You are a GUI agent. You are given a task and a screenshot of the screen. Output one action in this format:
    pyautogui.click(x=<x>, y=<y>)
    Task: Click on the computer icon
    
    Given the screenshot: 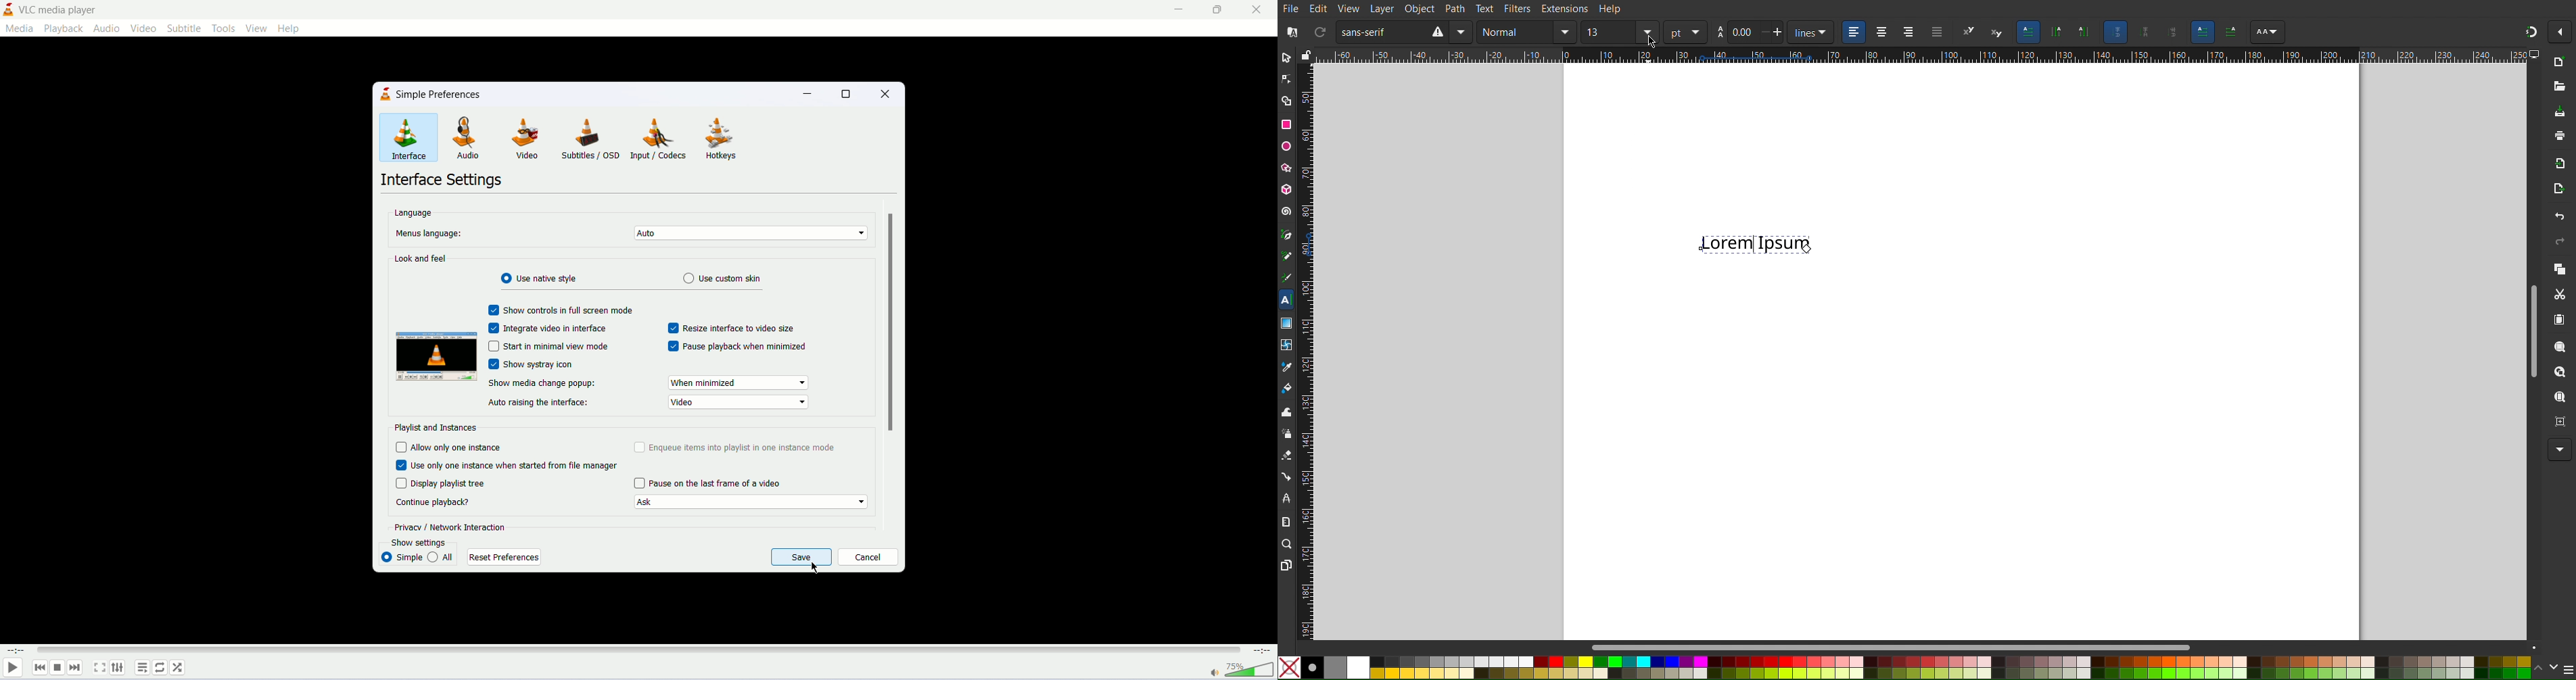 What is the action you would take?
    pyautogui.click(x=2535, y=54)
    